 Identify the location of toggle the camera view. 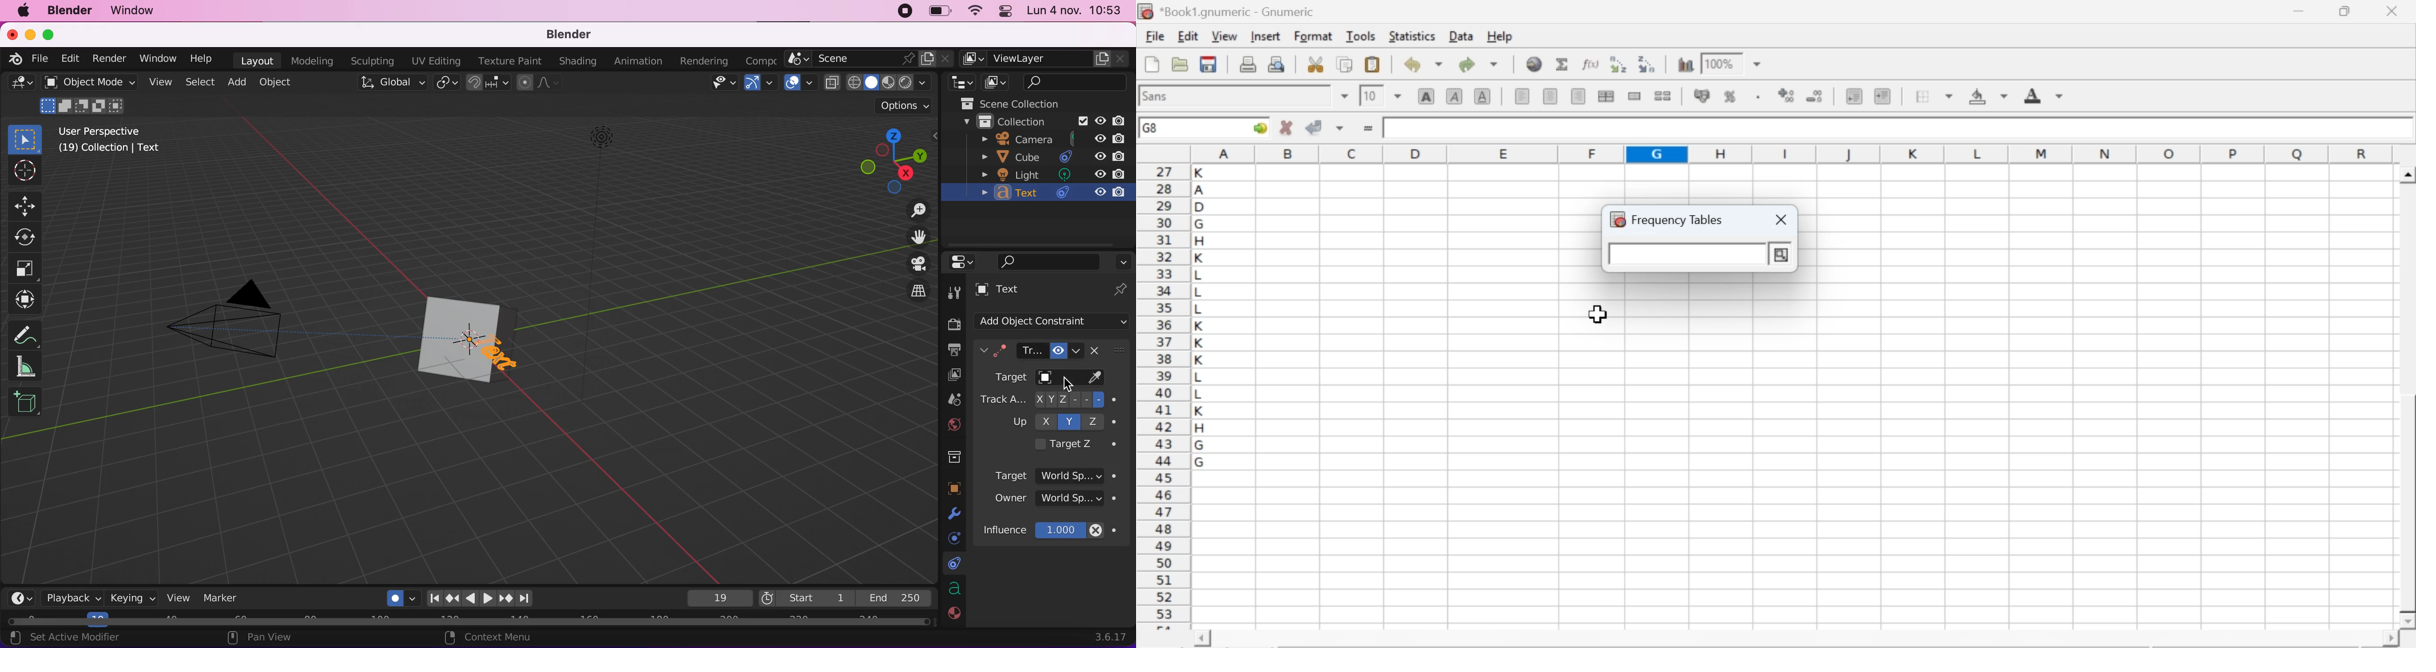
(916, 263).